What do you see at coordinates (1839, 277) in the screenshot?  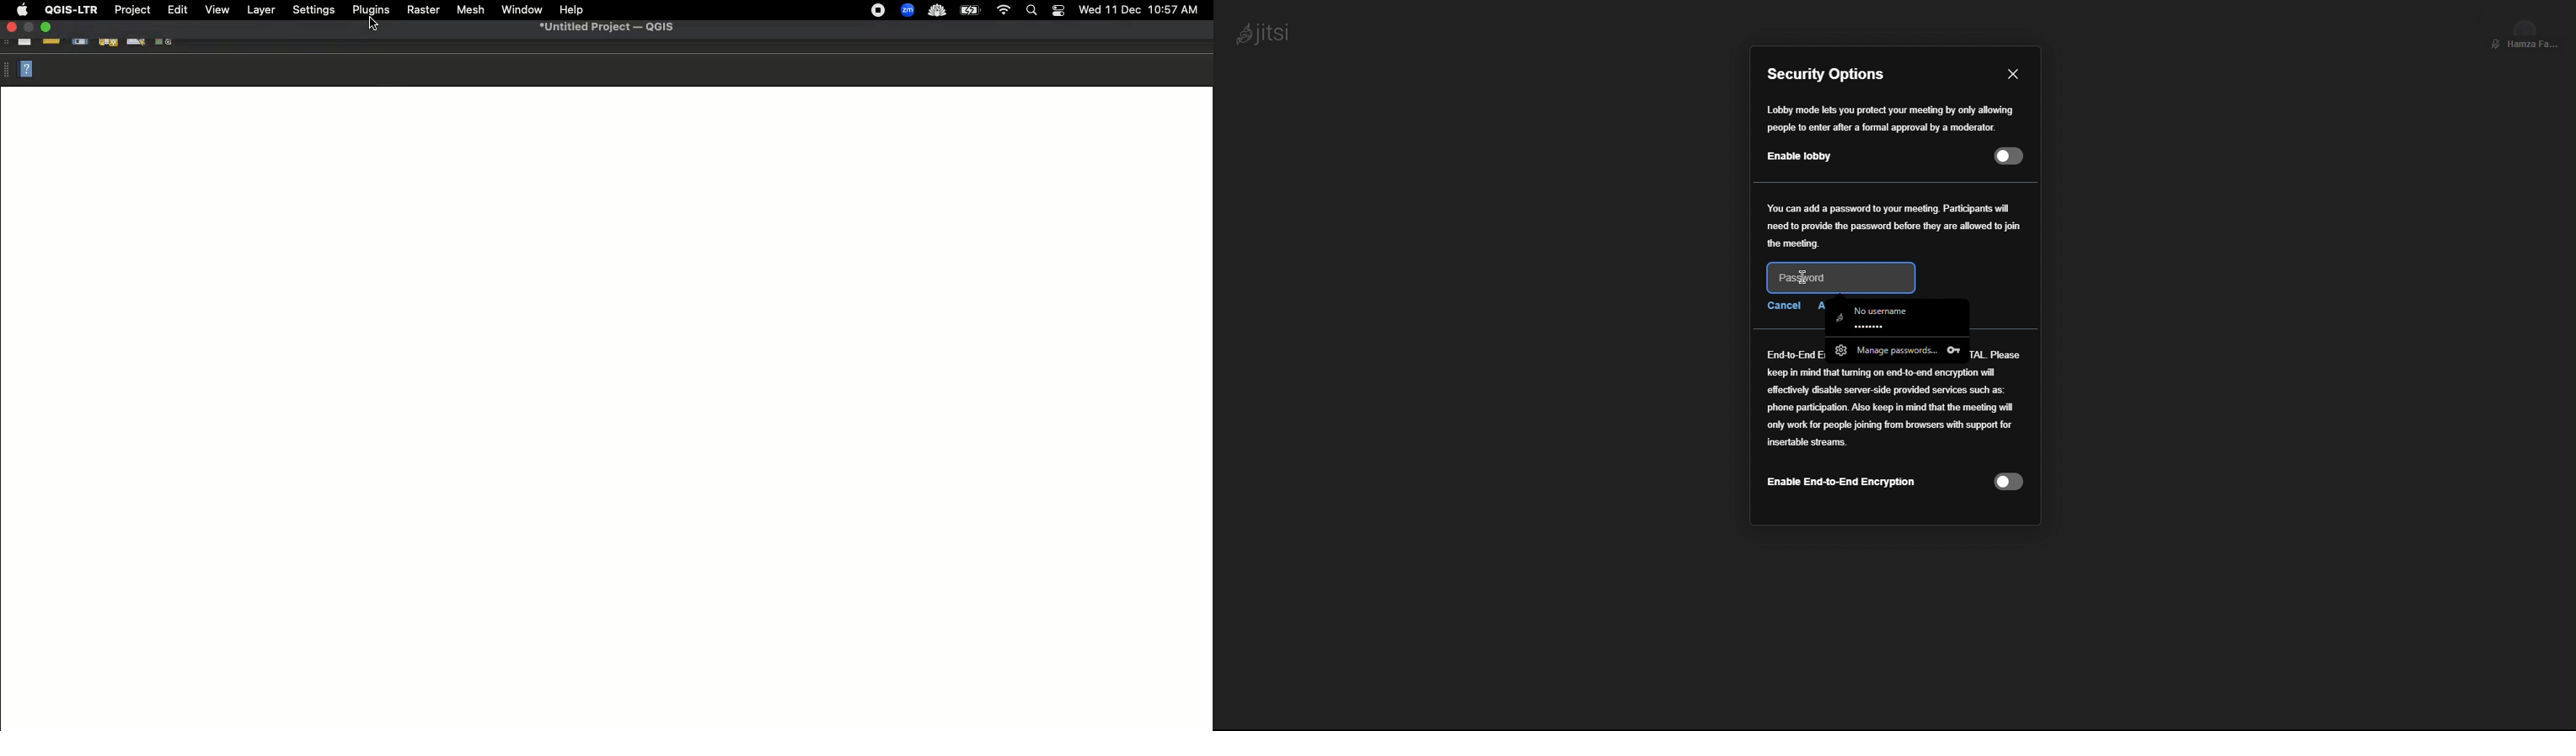 I see `Password` at bounding box center [1839, 277].